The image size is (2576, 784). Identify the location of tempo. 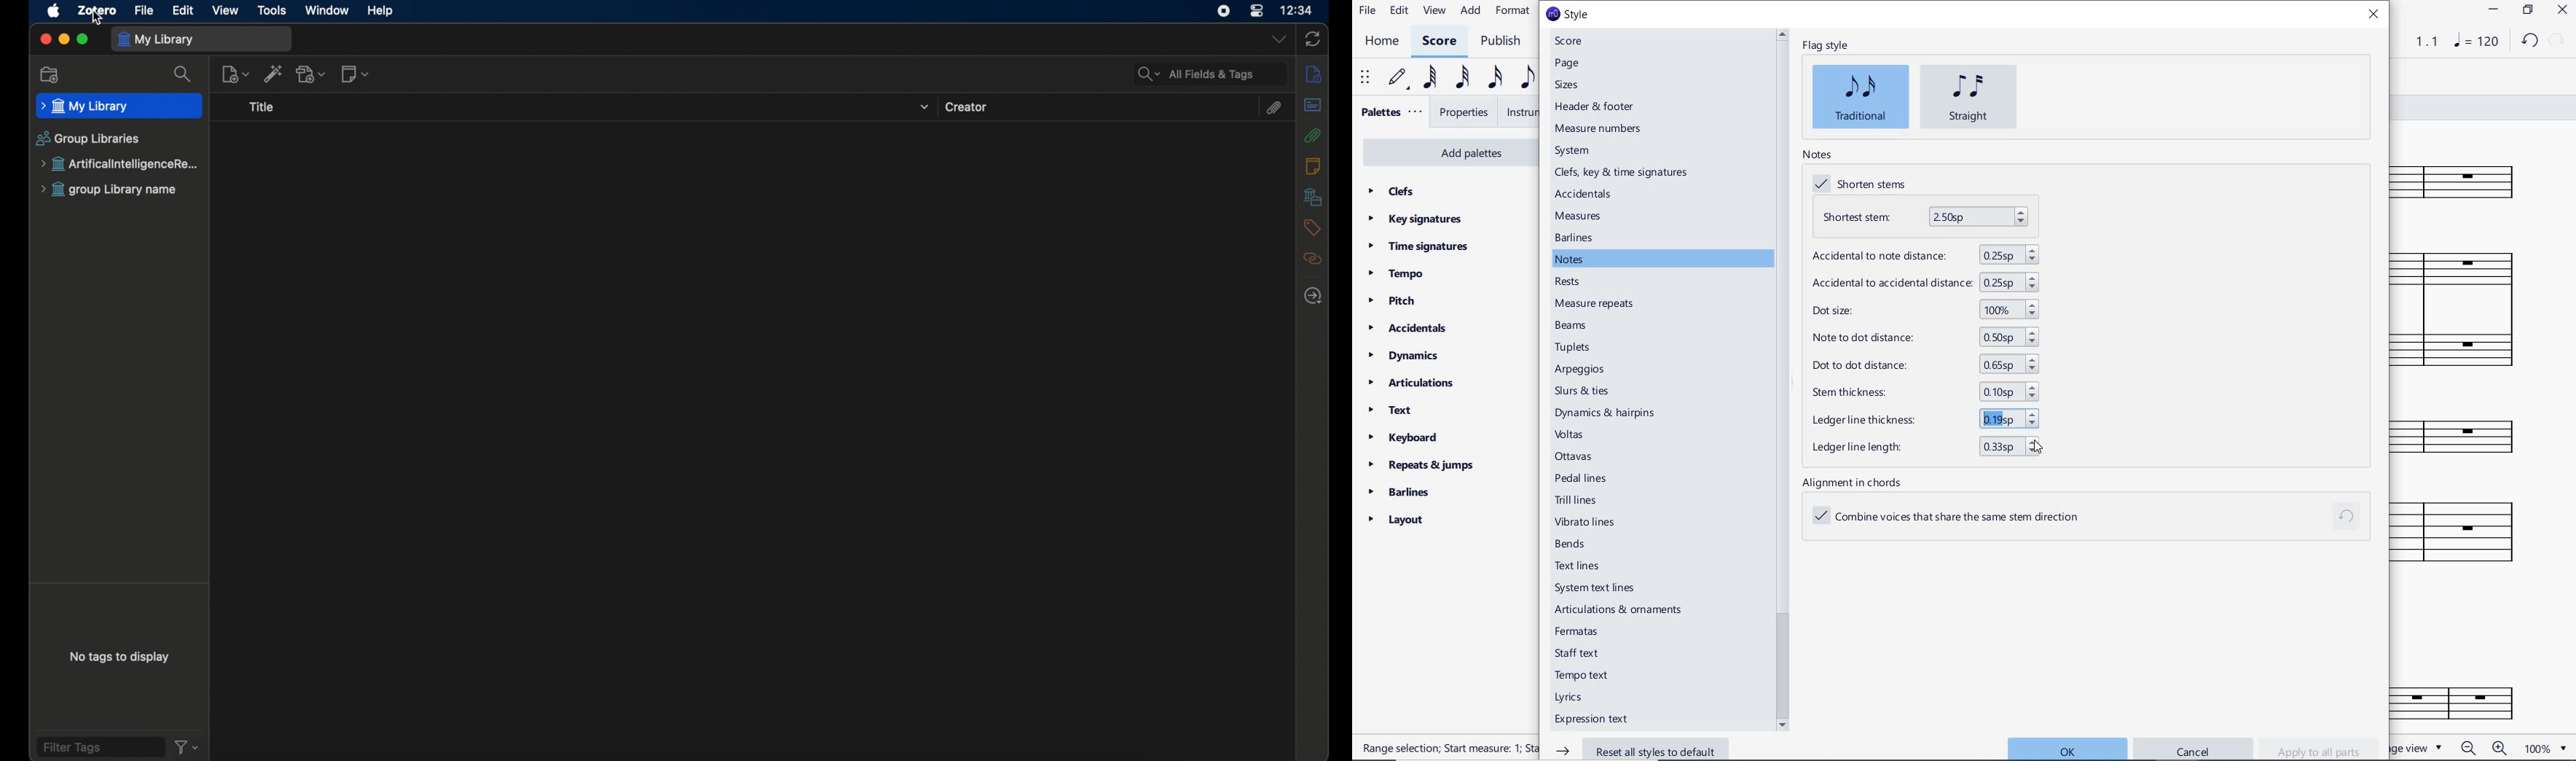
(1399, 275).